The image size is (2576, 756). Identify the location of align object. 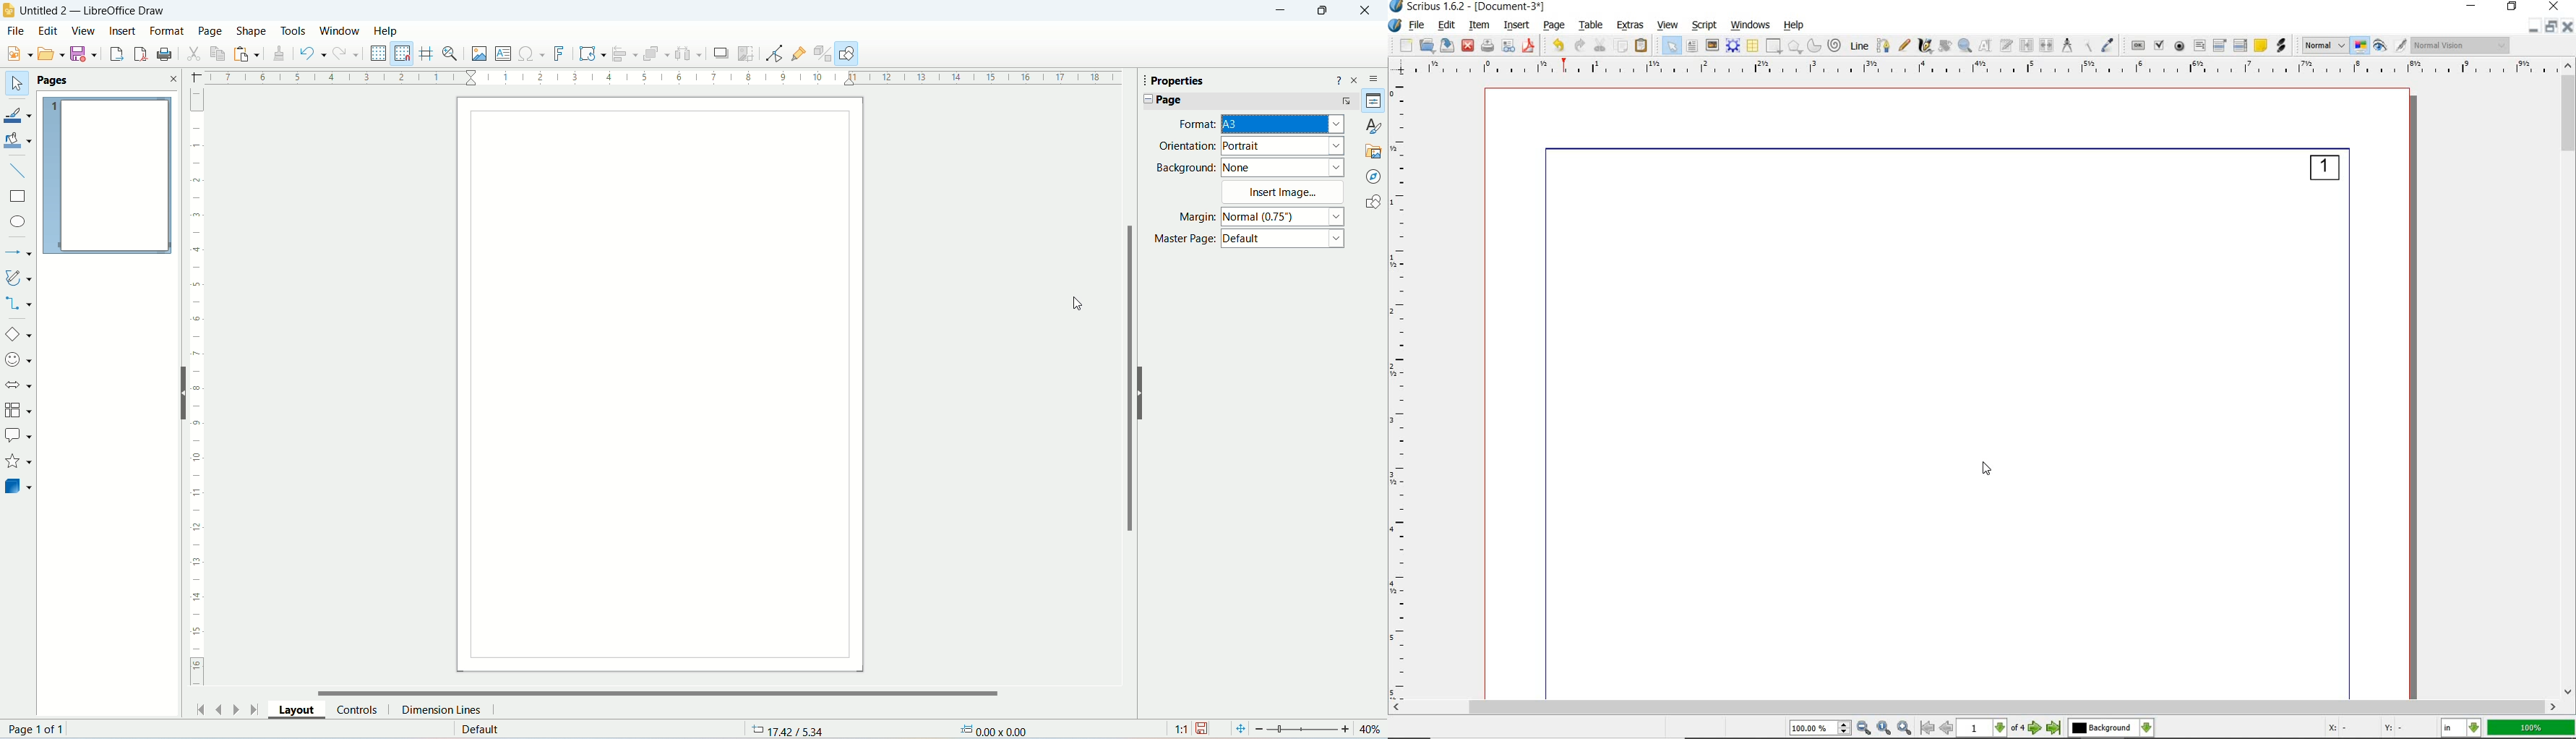
(624, 56).